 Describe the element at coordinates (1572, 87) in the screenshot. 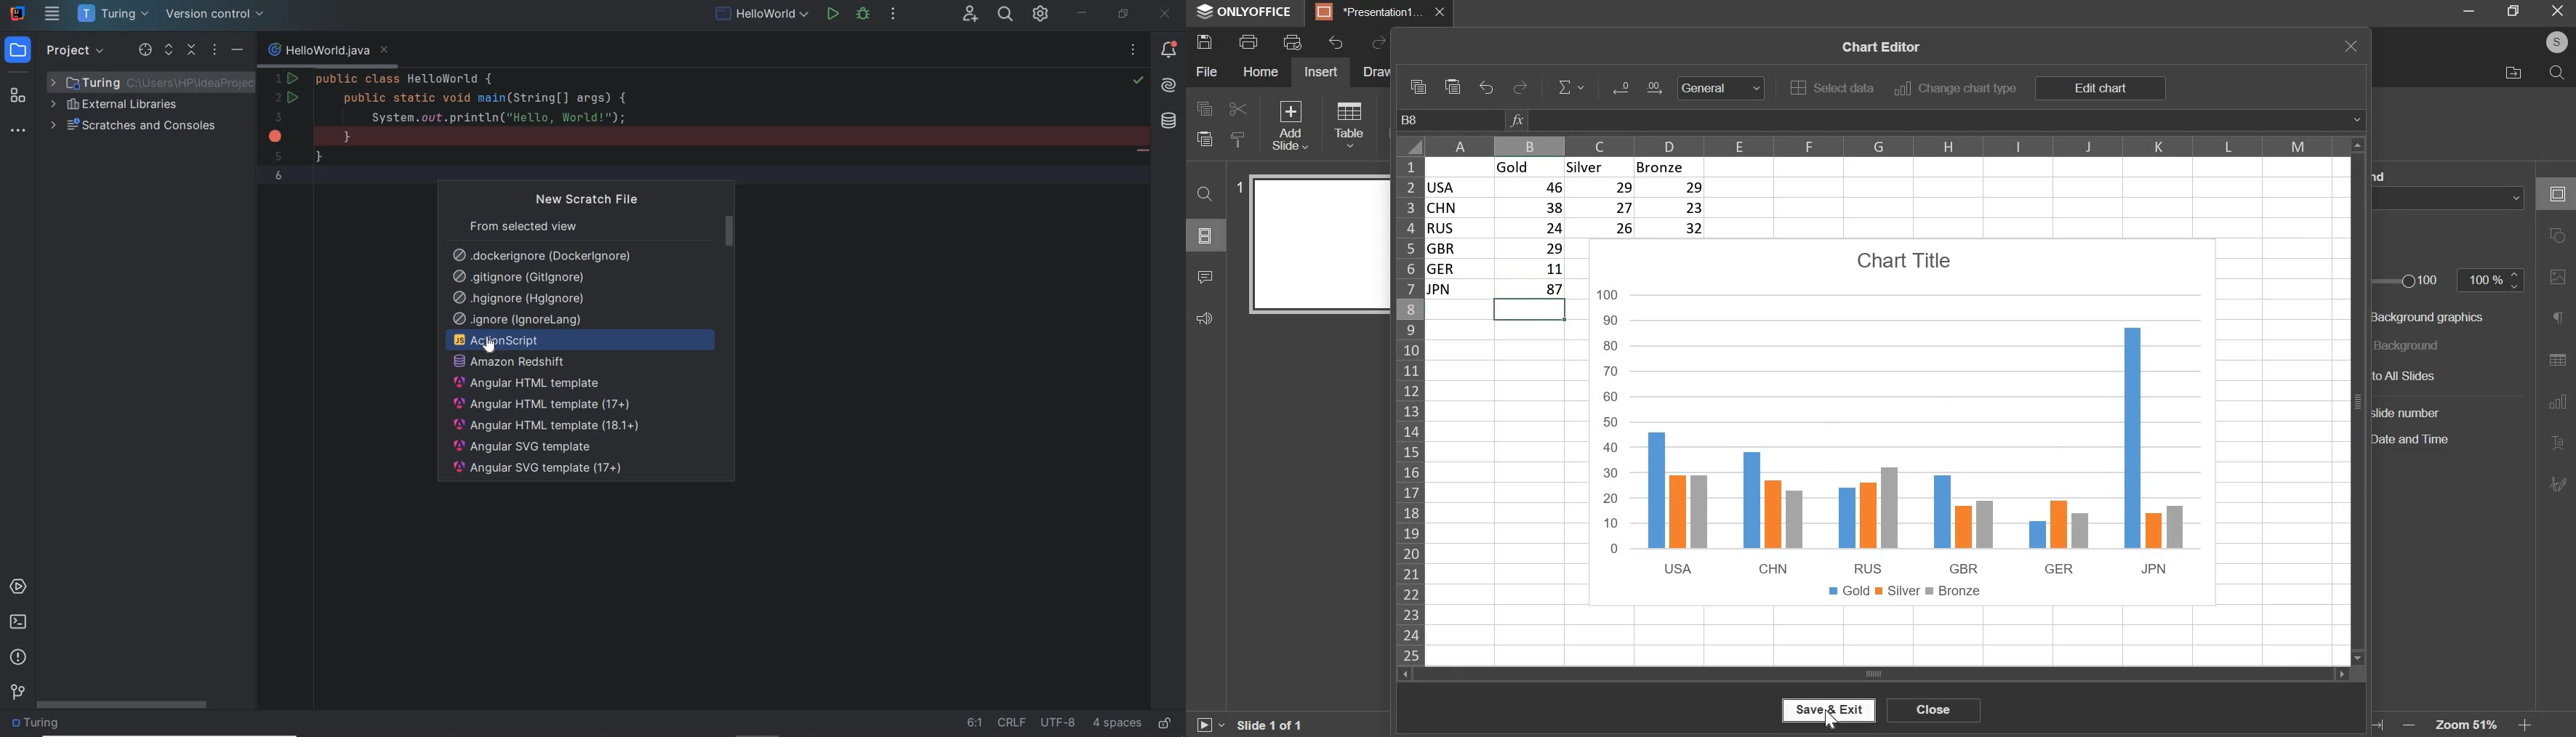

I see `equation` at that location.